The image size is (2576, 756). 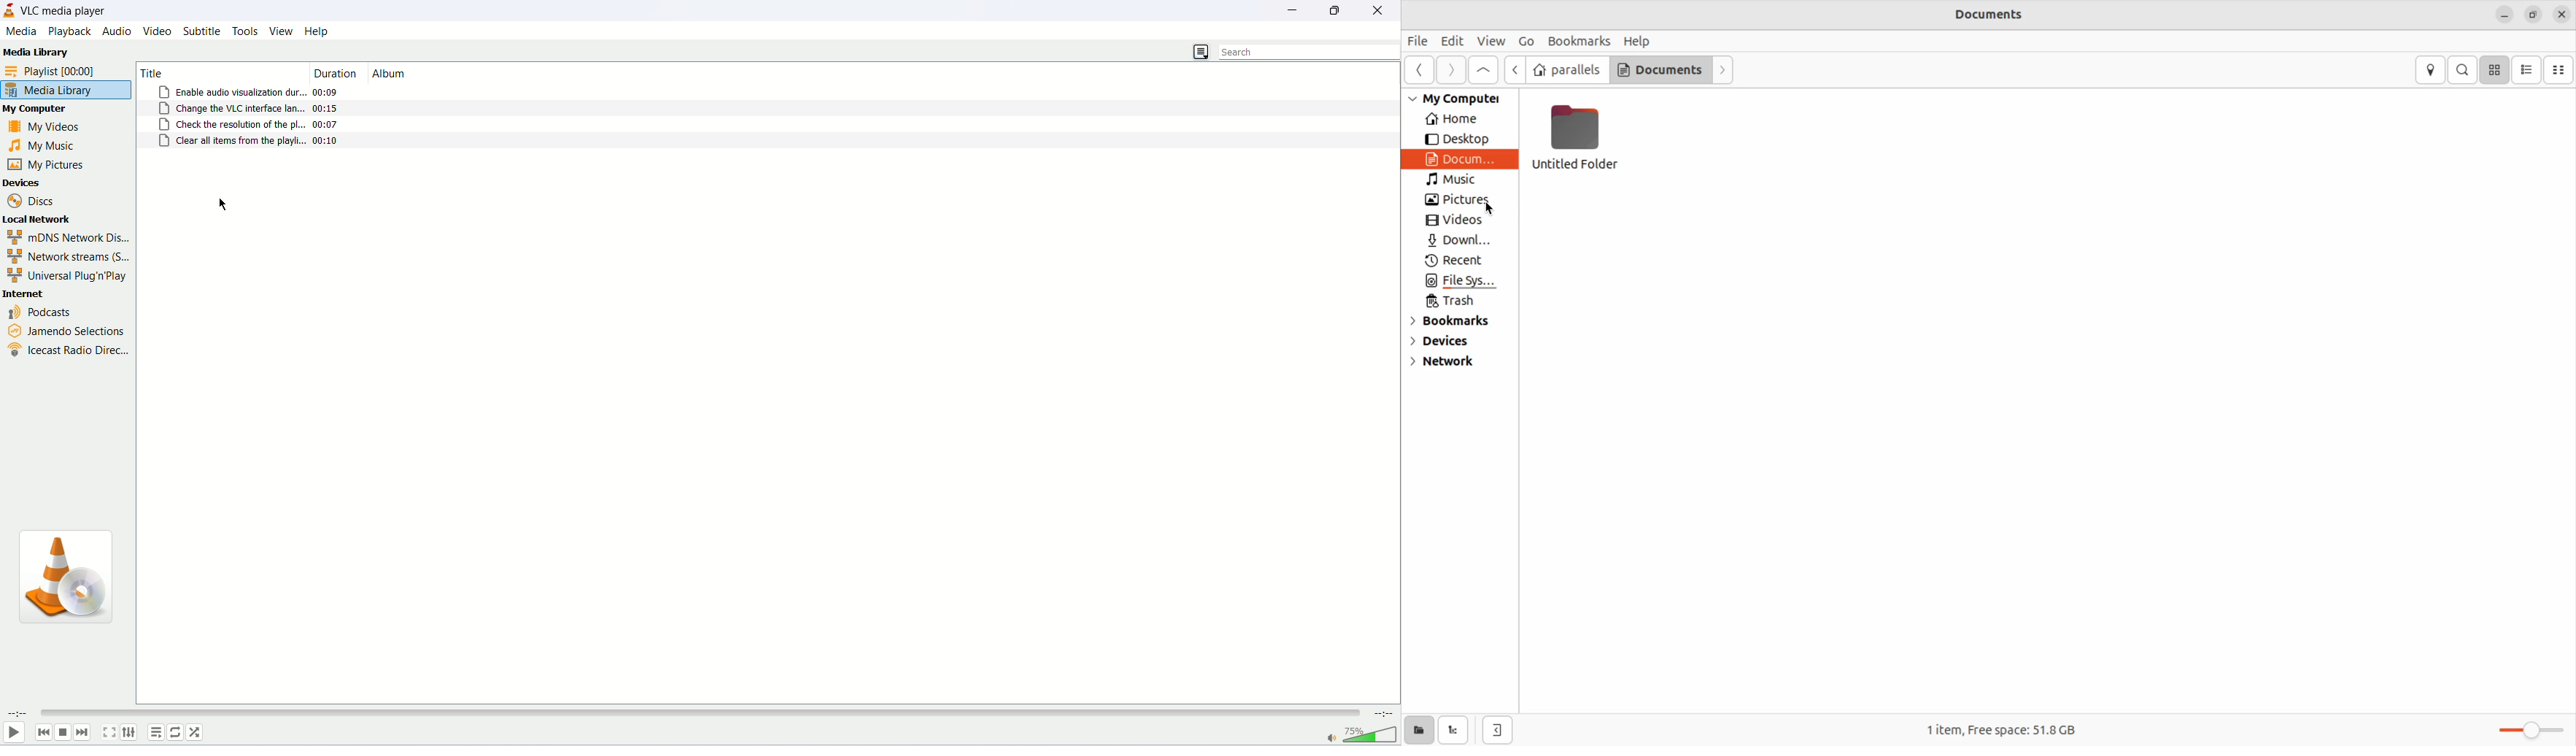 What do you see at coordinates (2535, 16) in the screenshot?
I see `resize` at bounding box center [2535, 16].